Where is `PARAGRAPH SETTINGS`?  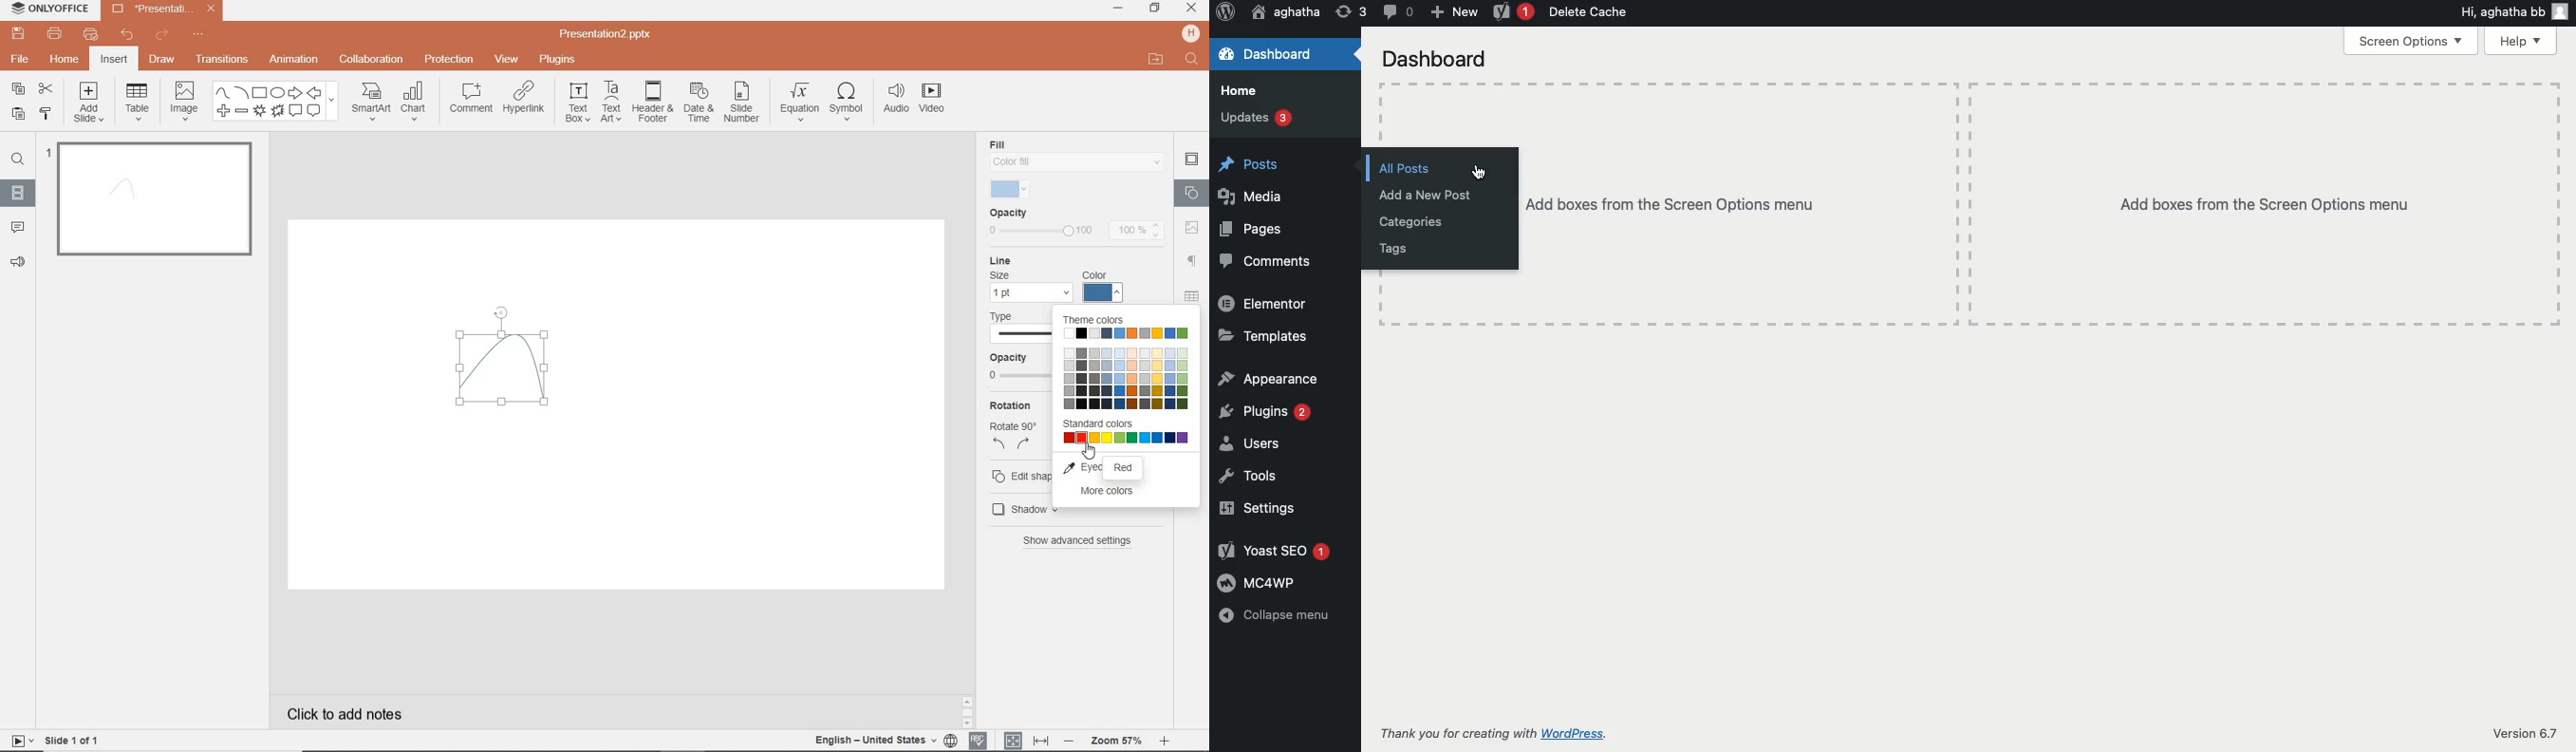
PARAGRAPH SETTINGS is located at coordinates (1191, 260).